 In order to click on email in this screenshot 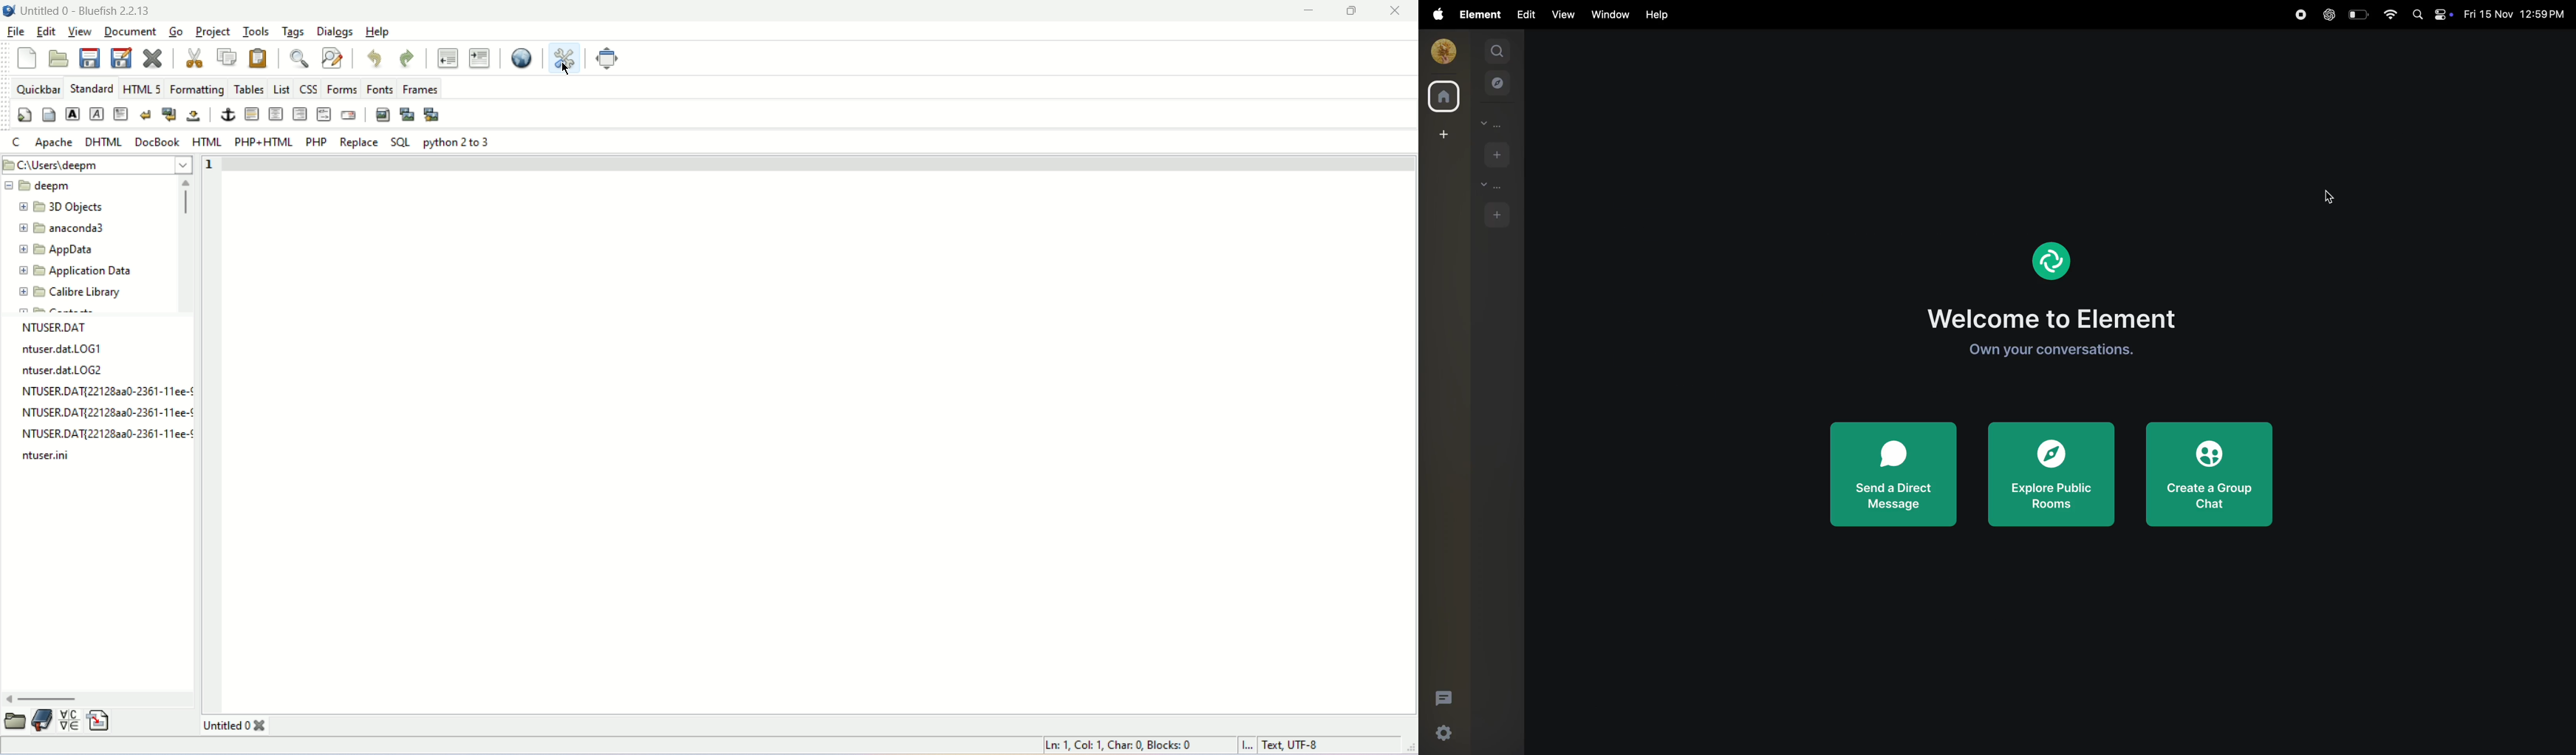, I will do `click(349, 115)`.